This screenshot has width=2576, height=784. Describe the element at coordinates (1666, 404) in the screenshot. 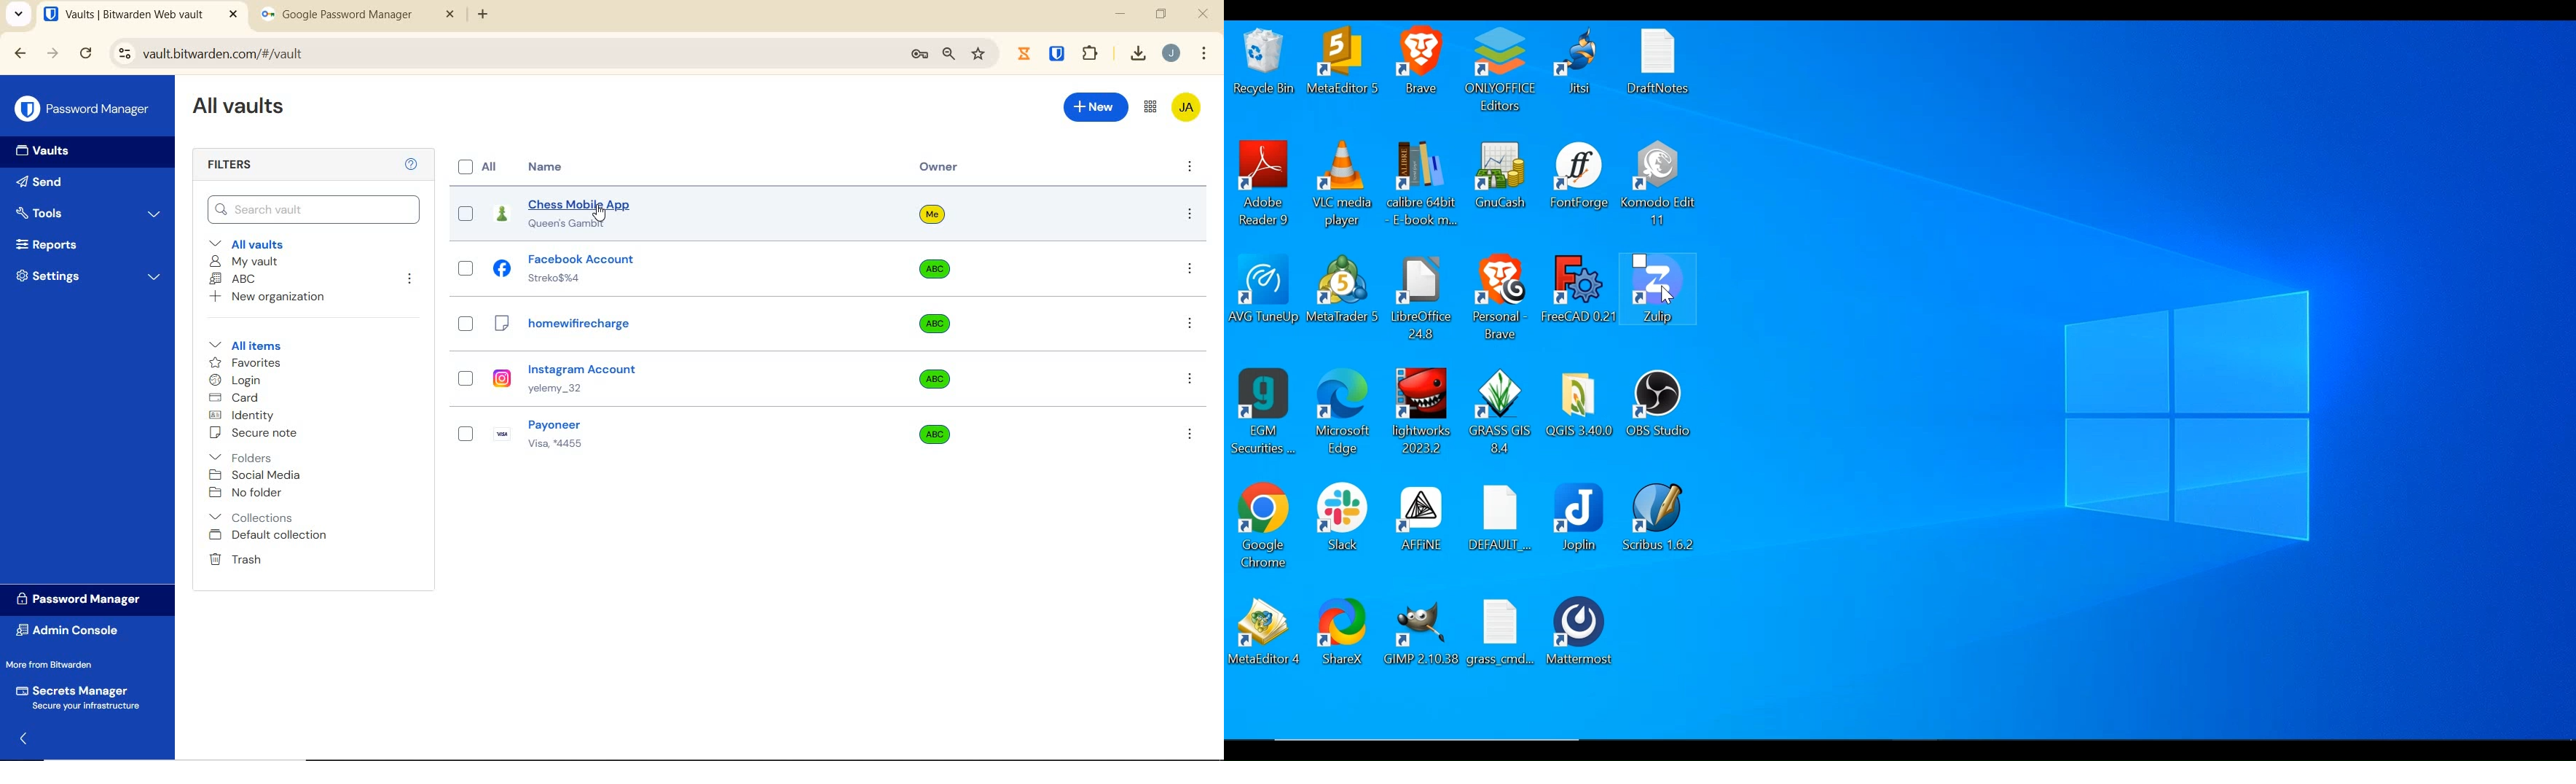

I see `OBS Studio Desktop icon` at that location.